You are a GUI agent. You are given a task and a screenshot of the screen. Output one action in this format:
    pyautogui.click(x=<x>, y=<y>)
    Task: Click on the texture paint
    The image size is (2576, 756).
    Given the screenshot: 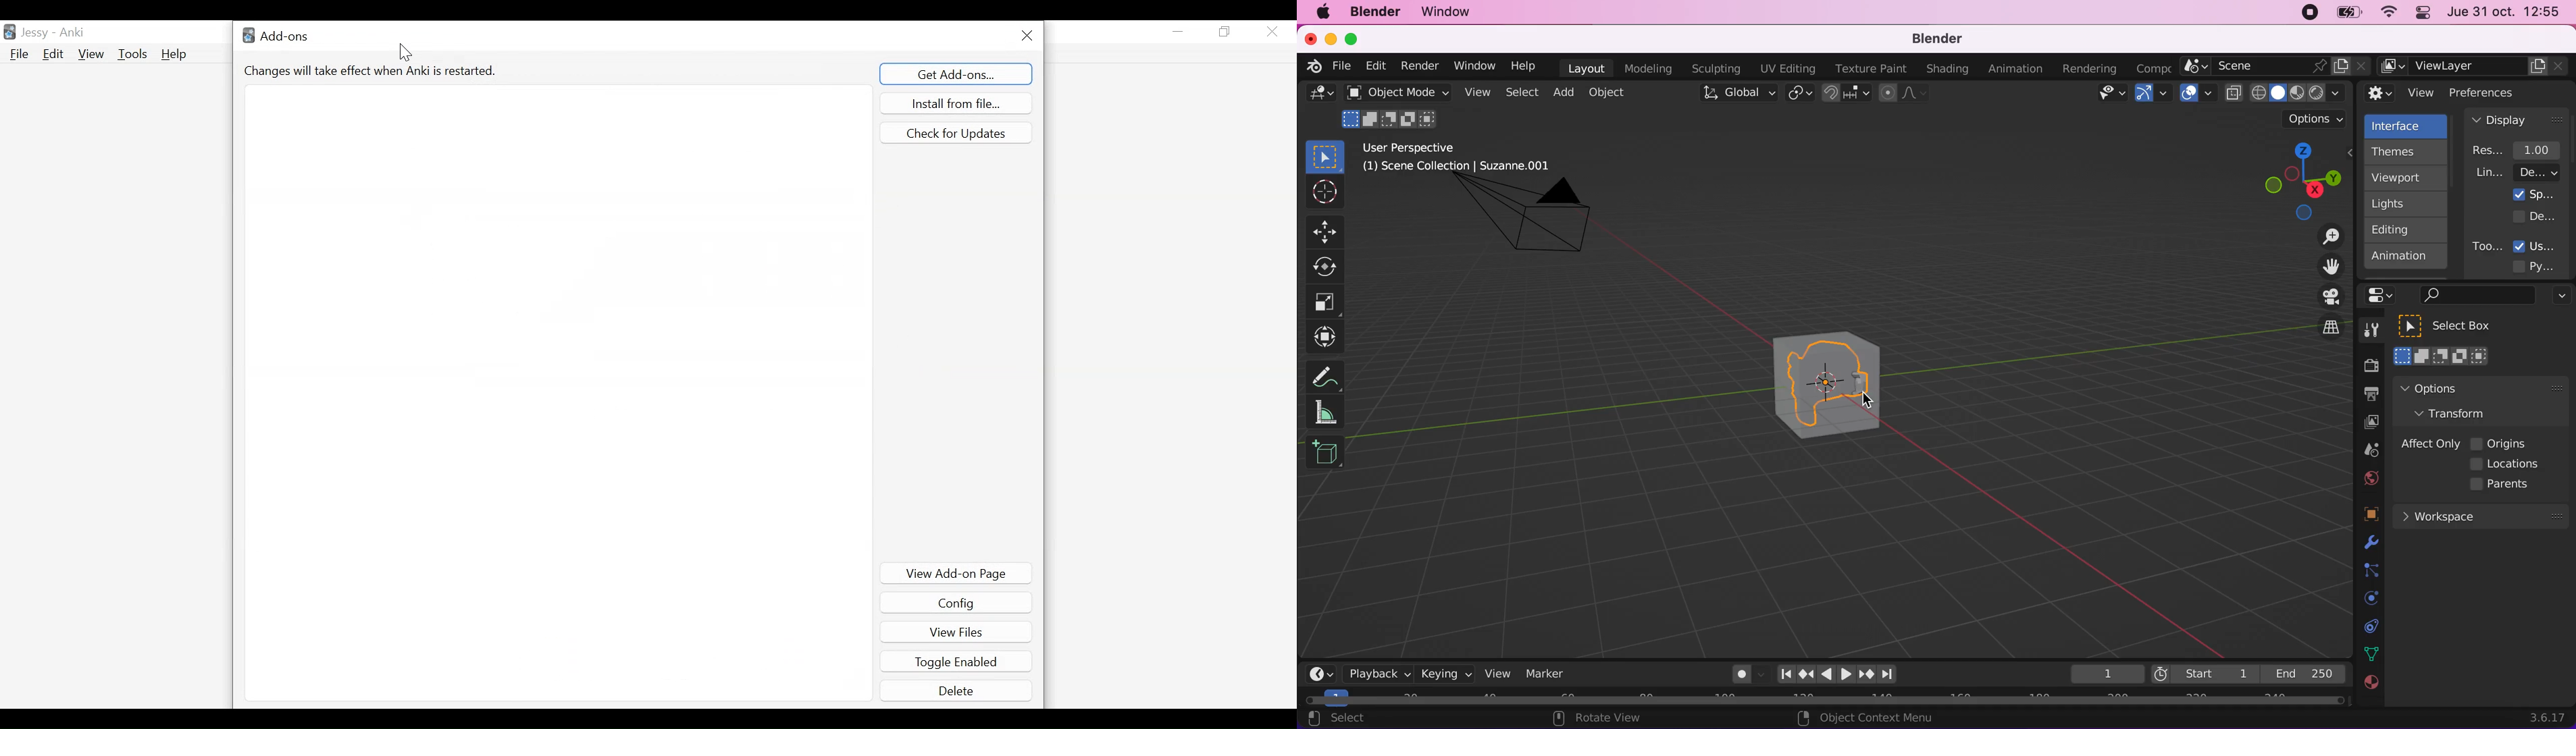 What is the action you would take?
    pyautogui.click(x=1869, y=68)
    